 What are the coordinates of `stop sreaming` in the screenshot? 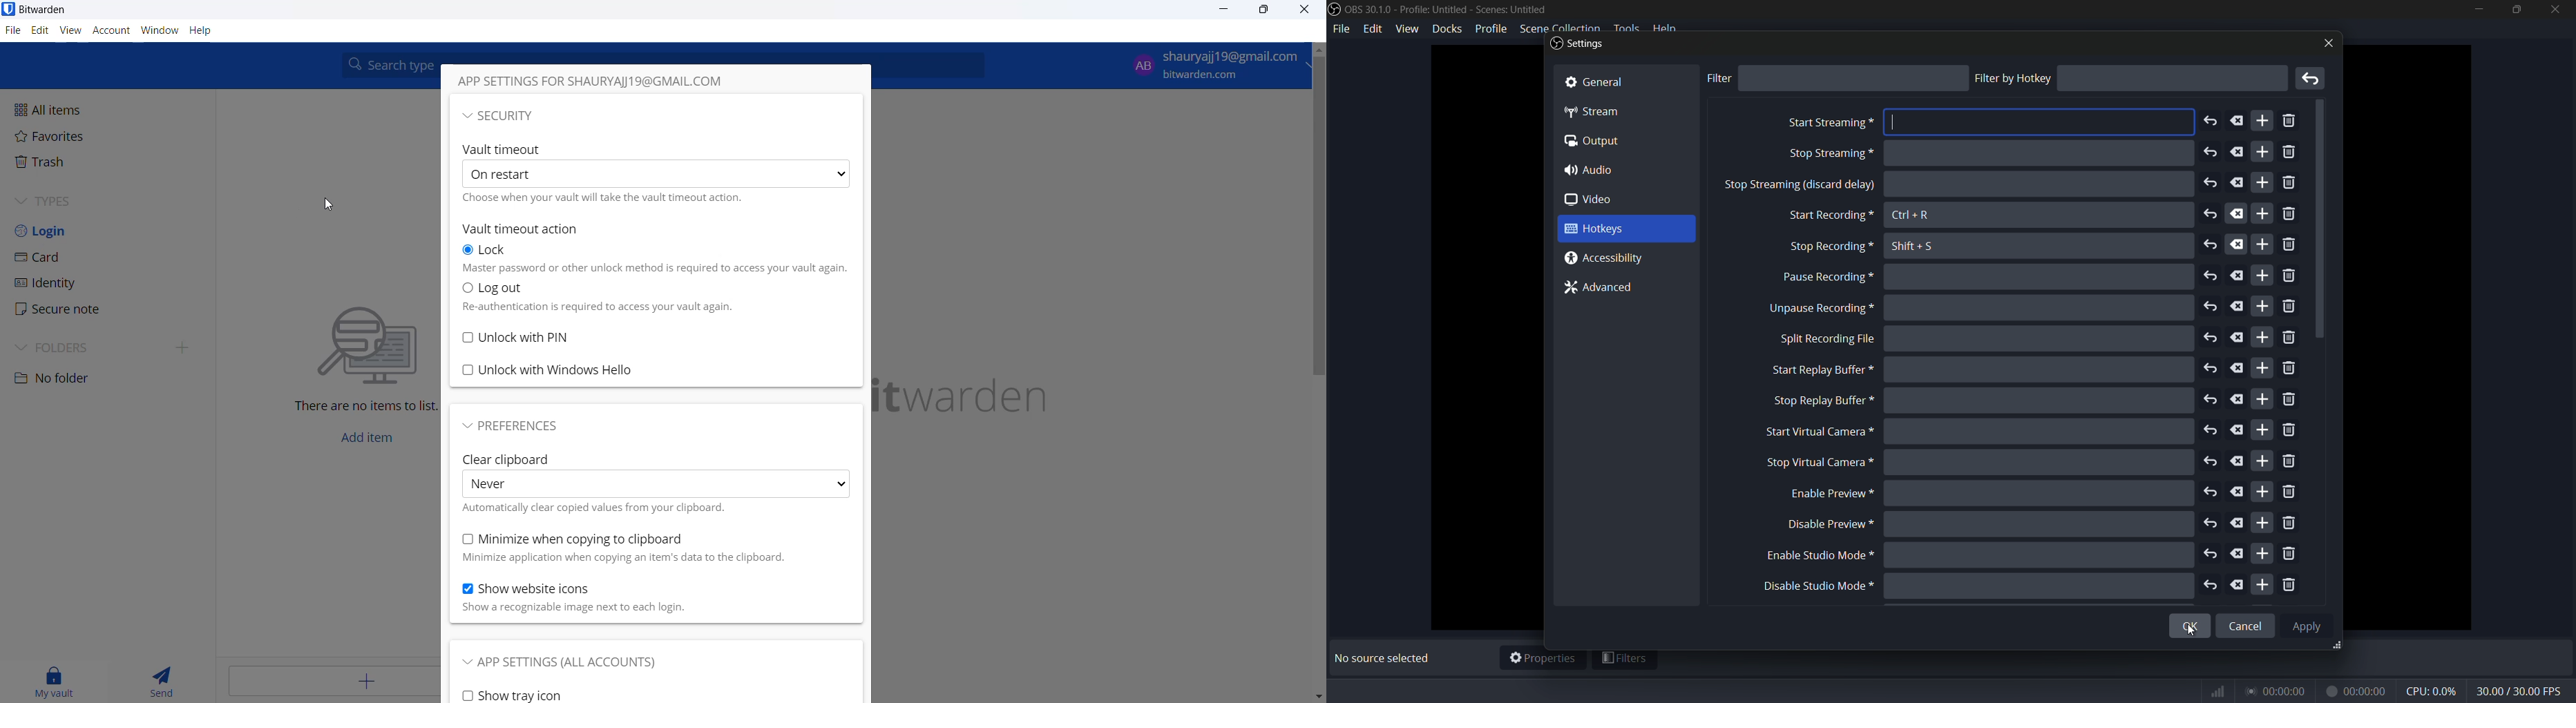 It's located at (1800, 186).